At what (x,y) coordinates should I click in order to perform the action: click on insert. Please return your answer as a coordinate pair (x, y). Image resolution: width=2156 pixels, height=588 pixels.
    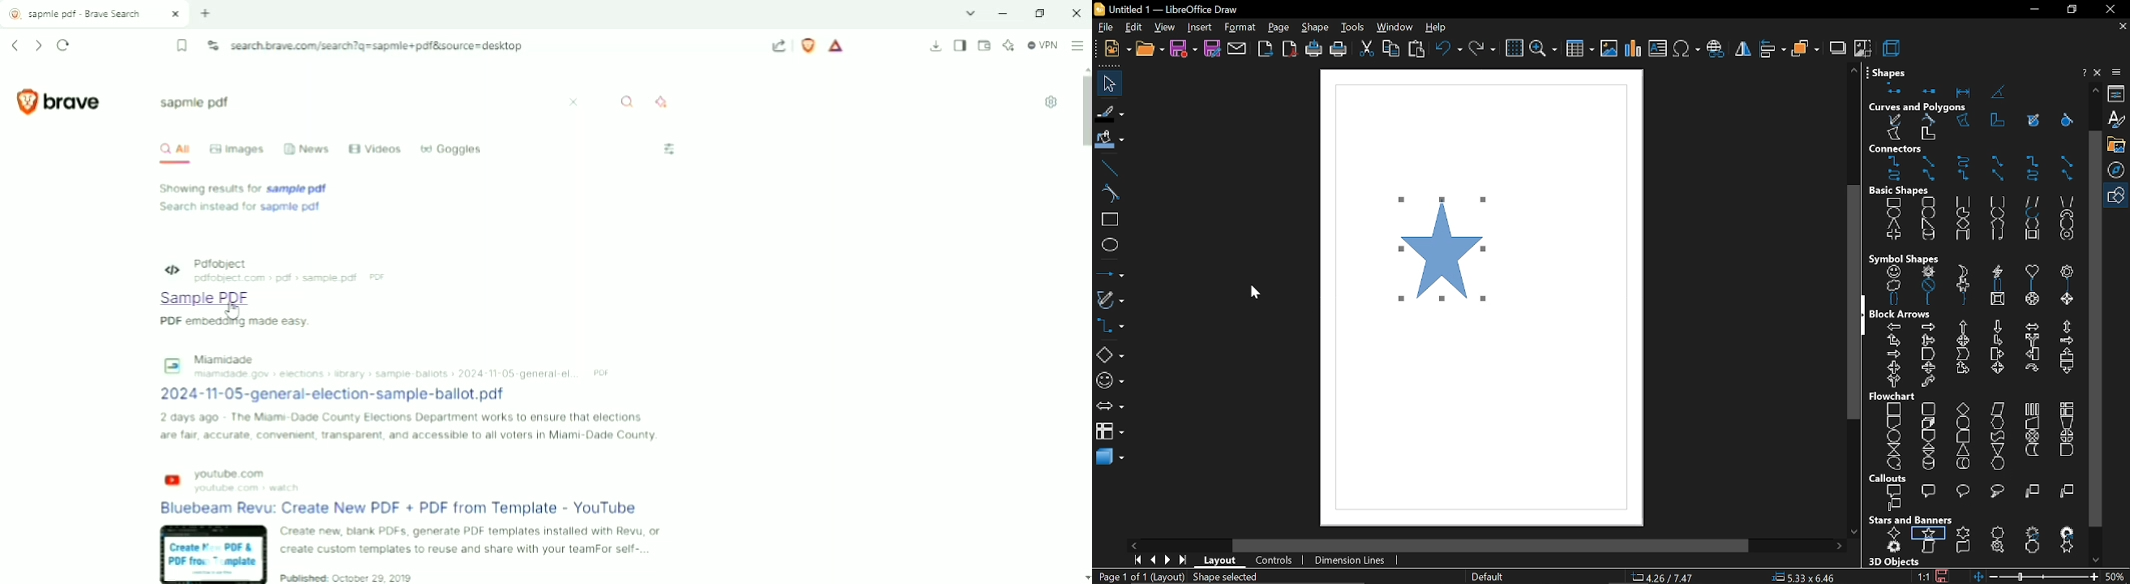
    Looking at the image, I should click on (1197, 28).